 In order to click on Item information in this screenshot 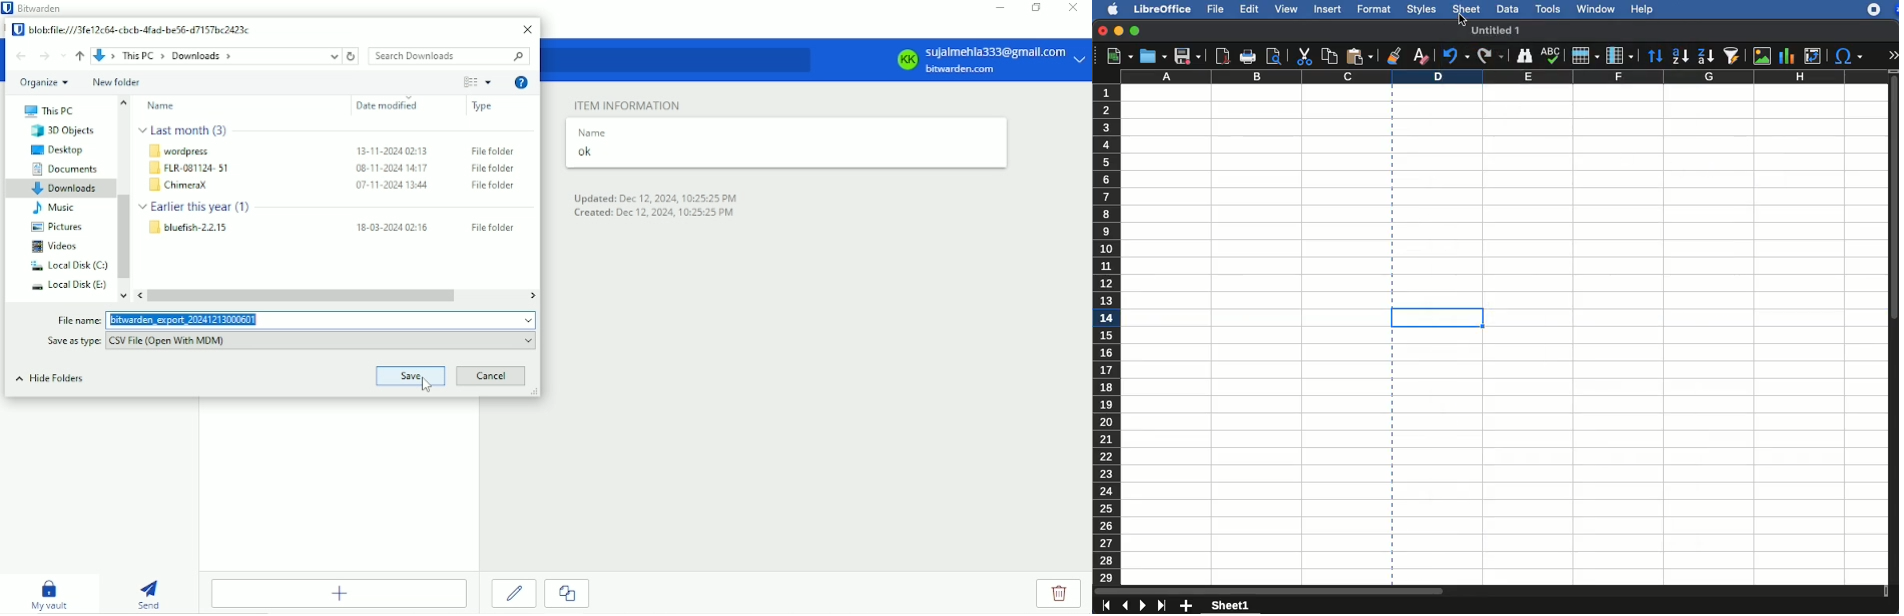, I will do `click(629, 103)`.